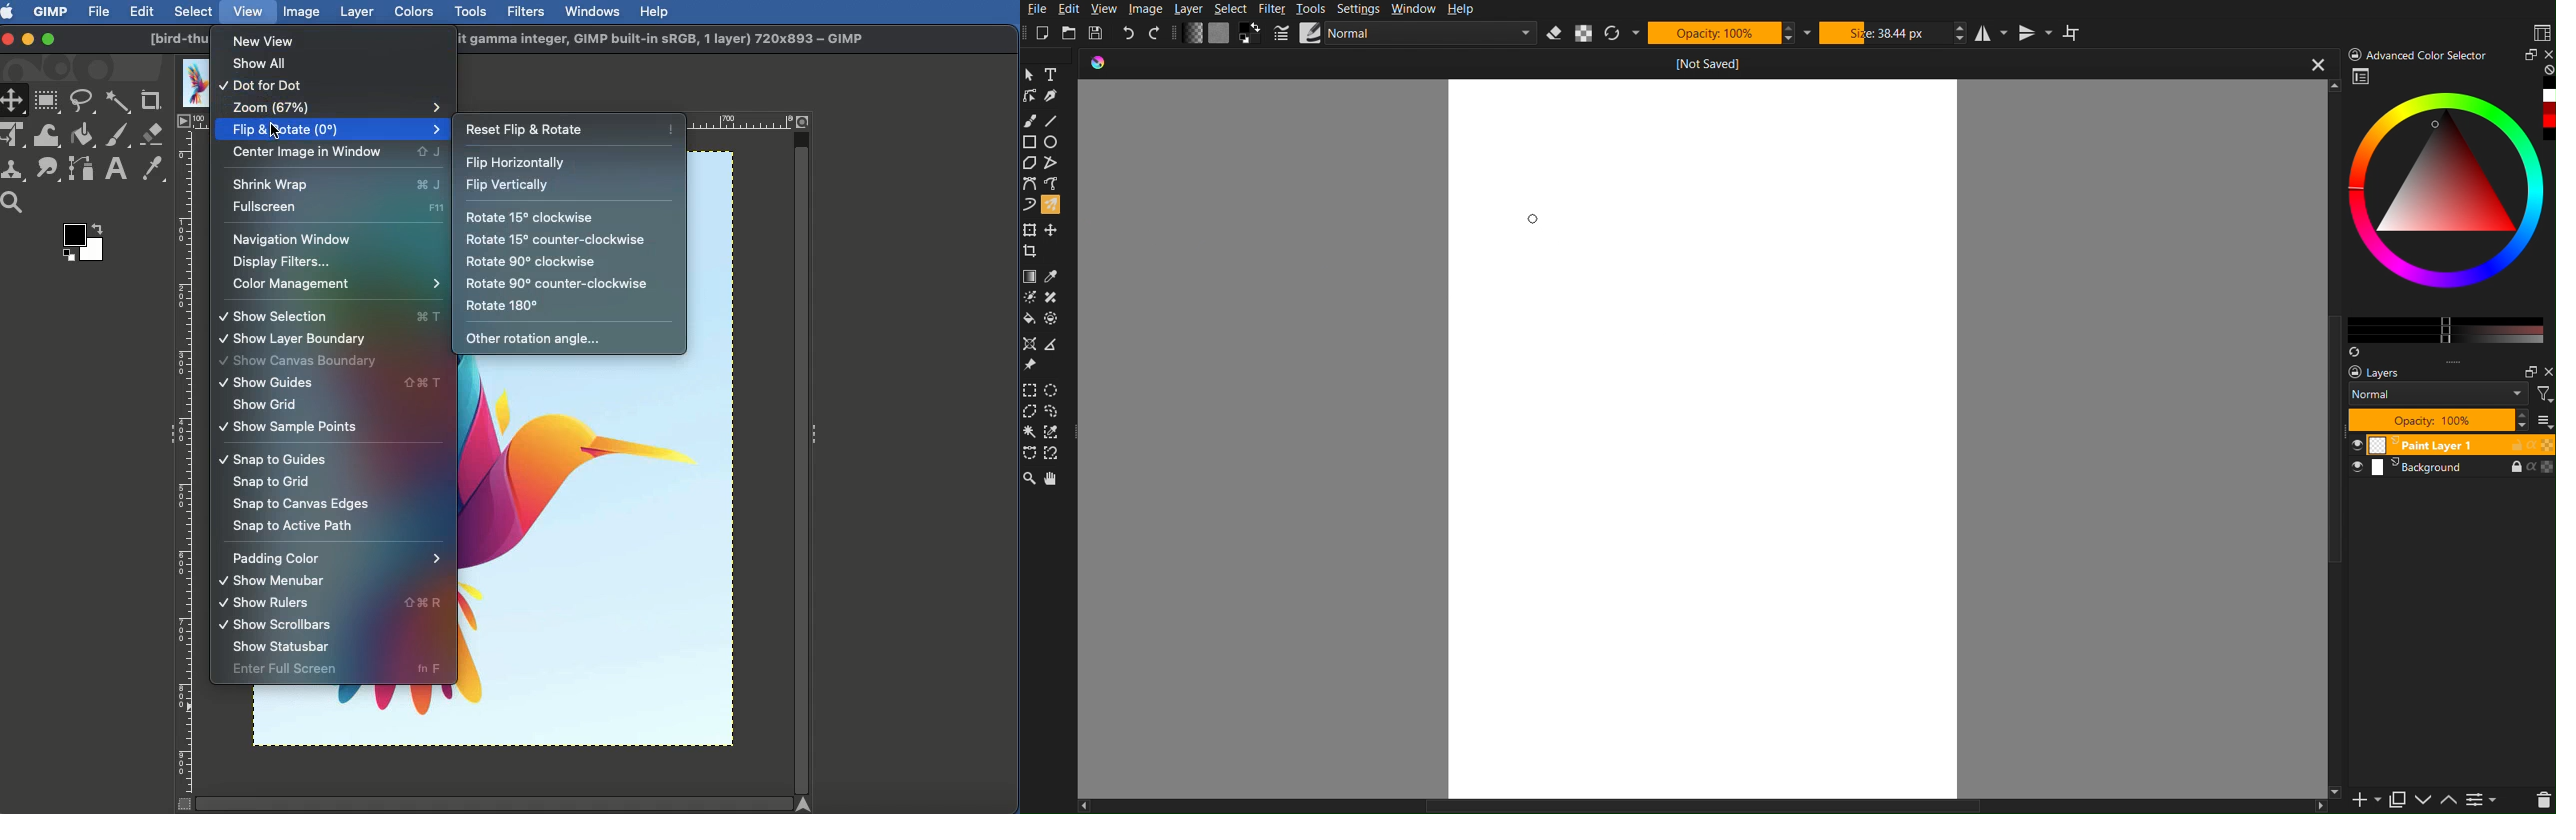  What do you see at coordinates (1275, 8) in the screenshot?
I see `Filter` at bounding box center [1275, 8].